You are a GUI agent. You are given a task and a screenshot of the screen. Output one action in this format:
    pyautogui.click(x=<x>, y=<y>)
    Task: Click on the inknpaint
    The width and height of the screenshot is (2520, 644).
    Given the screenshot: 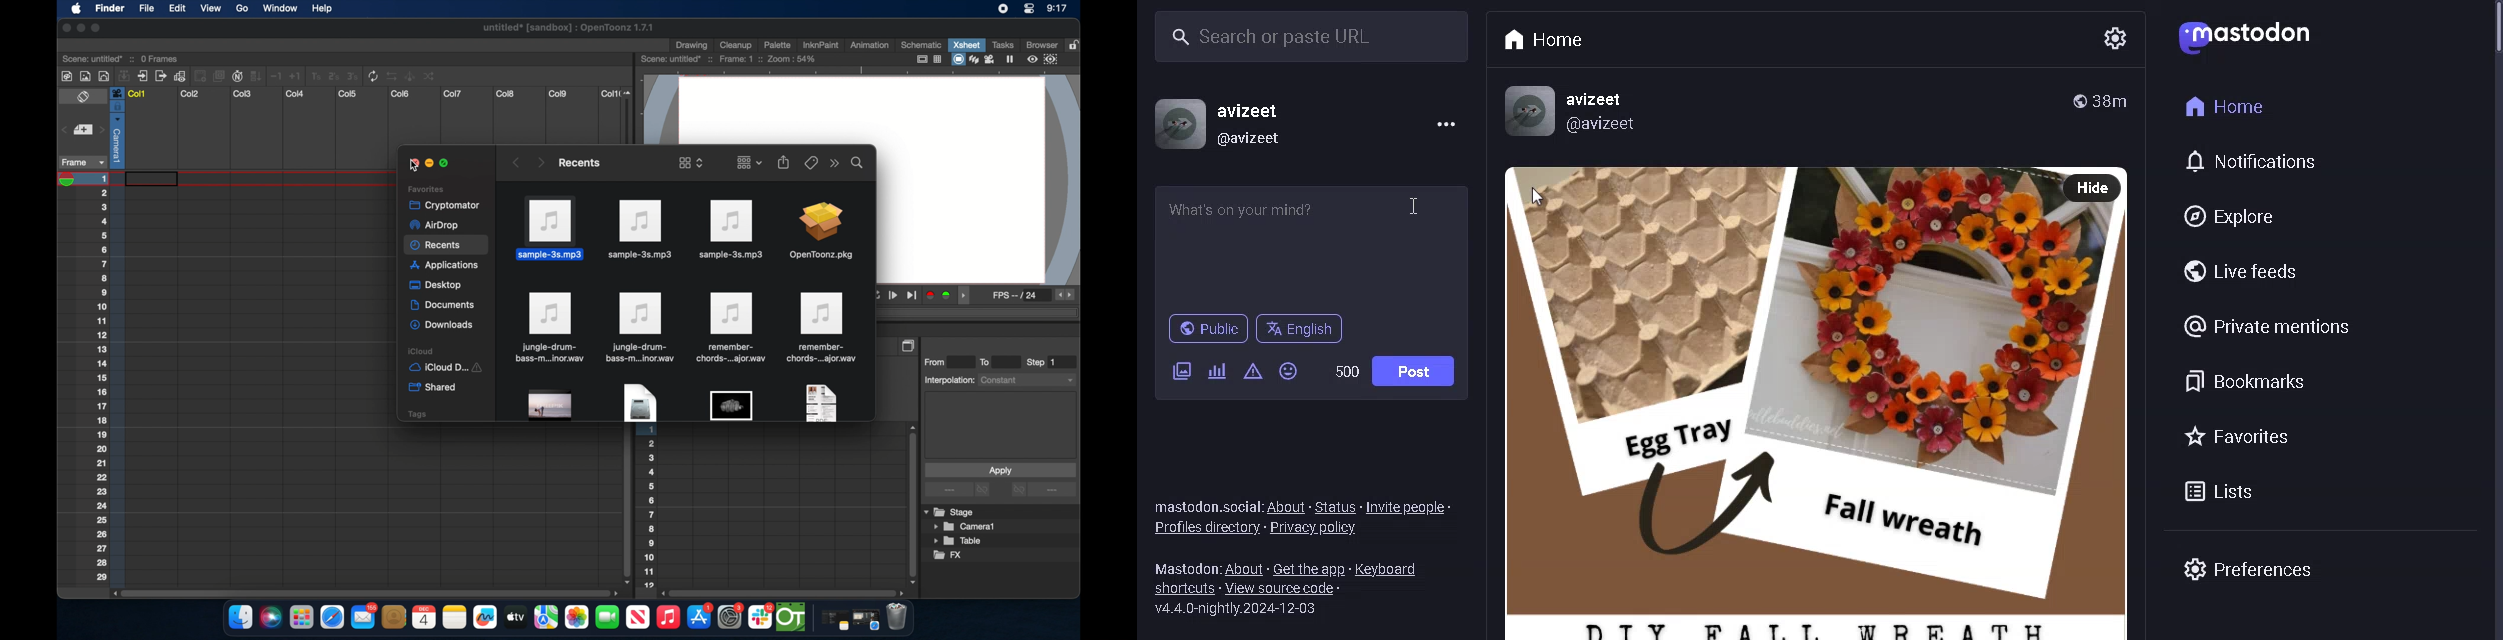 What is the action you would take?
    pyautogui.click(x=821, y=44)
    